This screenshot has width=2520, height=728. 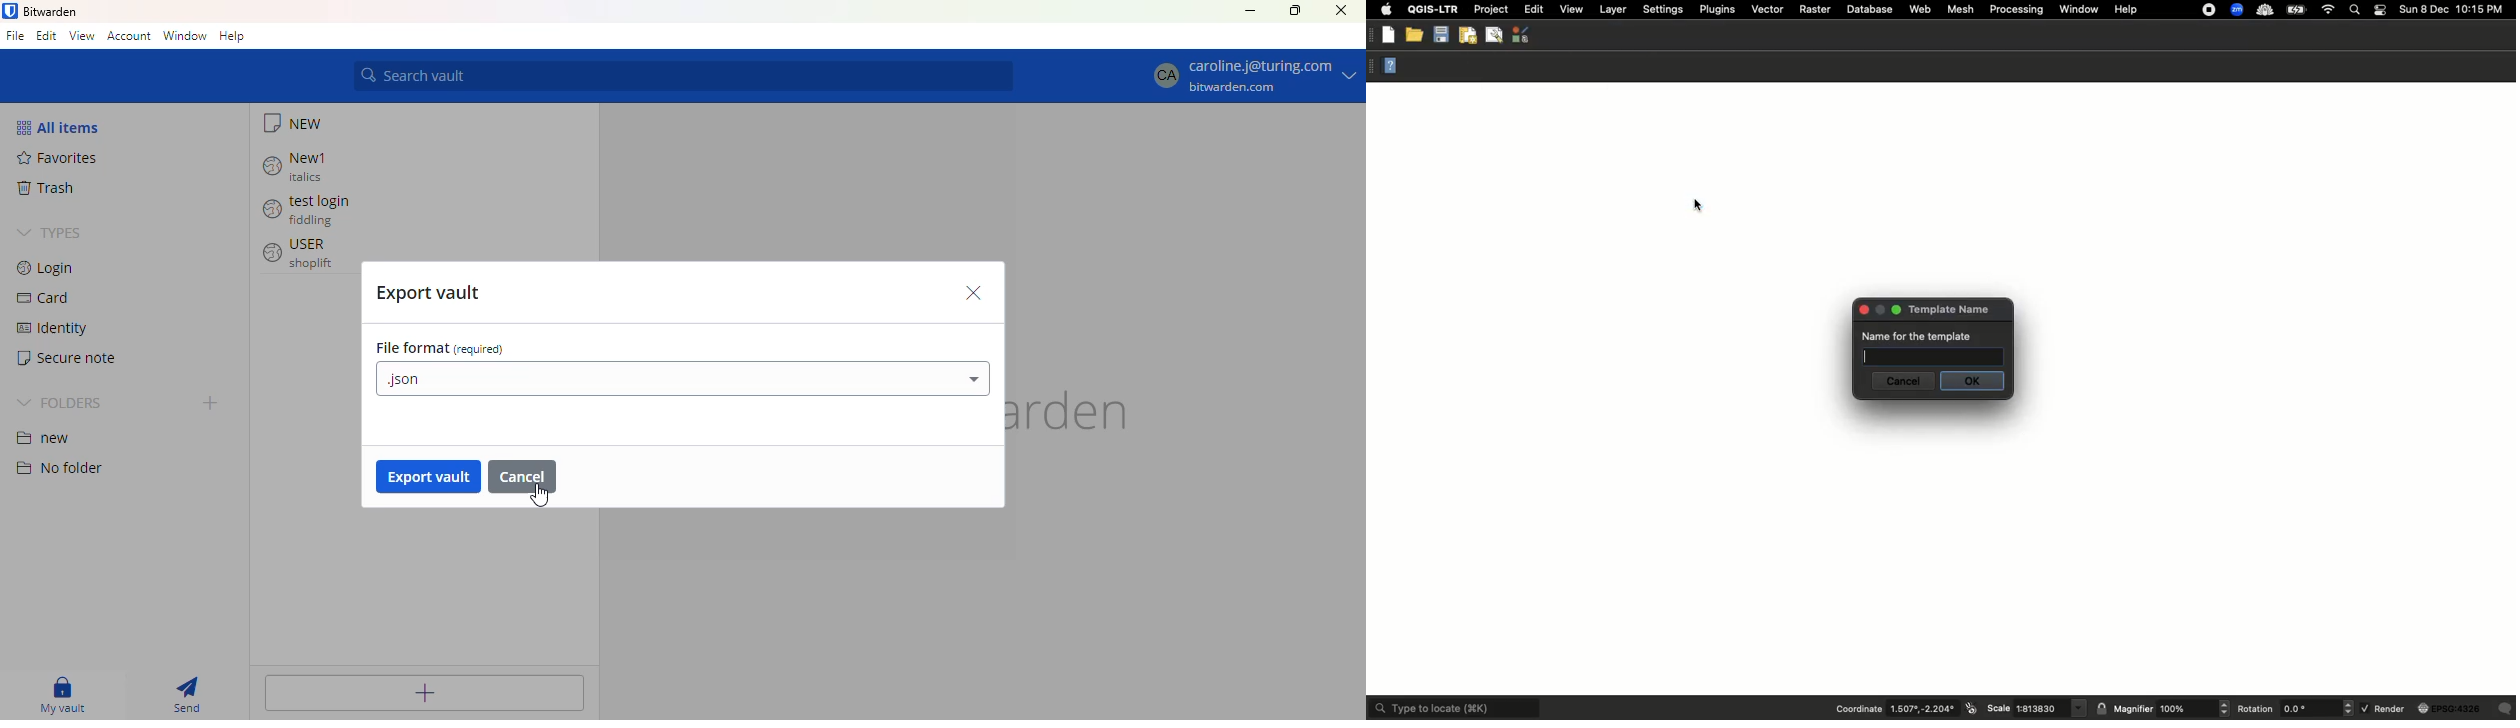 What do you see at coordinates (2255, 710) in the screenshot?
I see `Rotation` at bounding box center [2255, 710].